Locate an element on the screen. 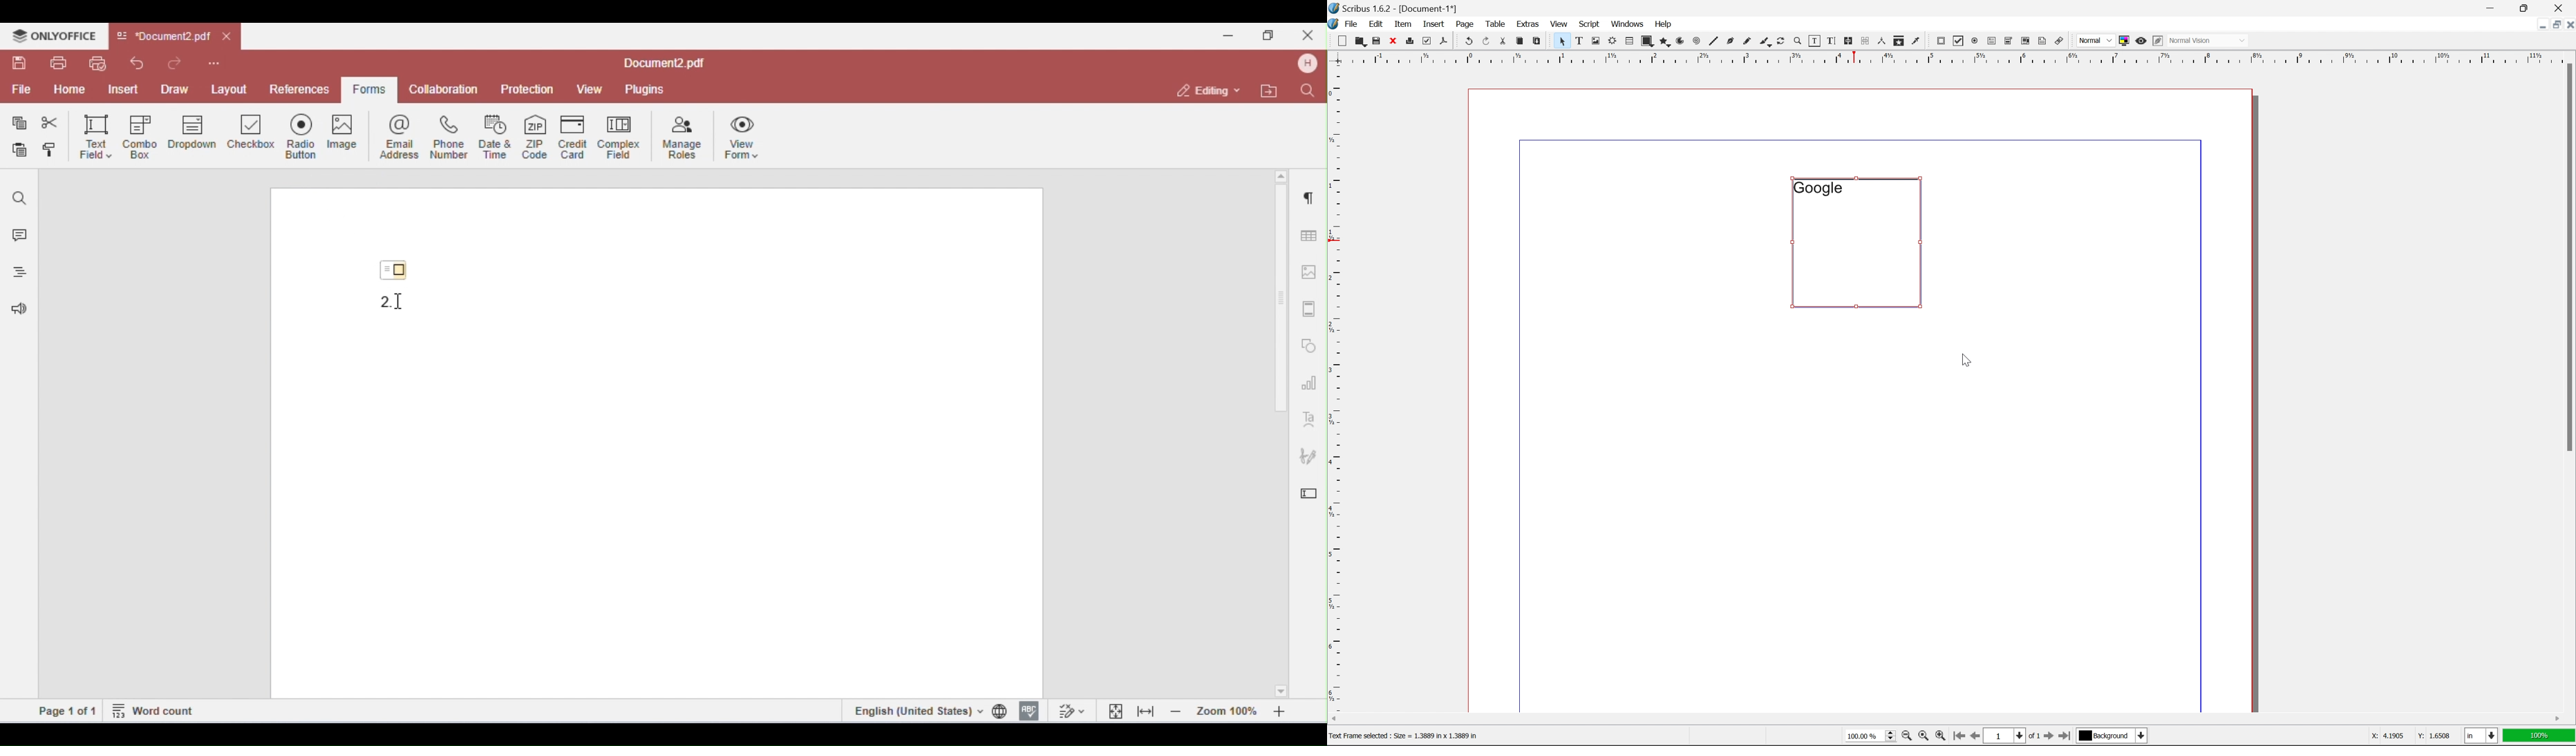 The height and width of the screenshot is (756, 2576). link annotation is located at coordinates (2059, 42).